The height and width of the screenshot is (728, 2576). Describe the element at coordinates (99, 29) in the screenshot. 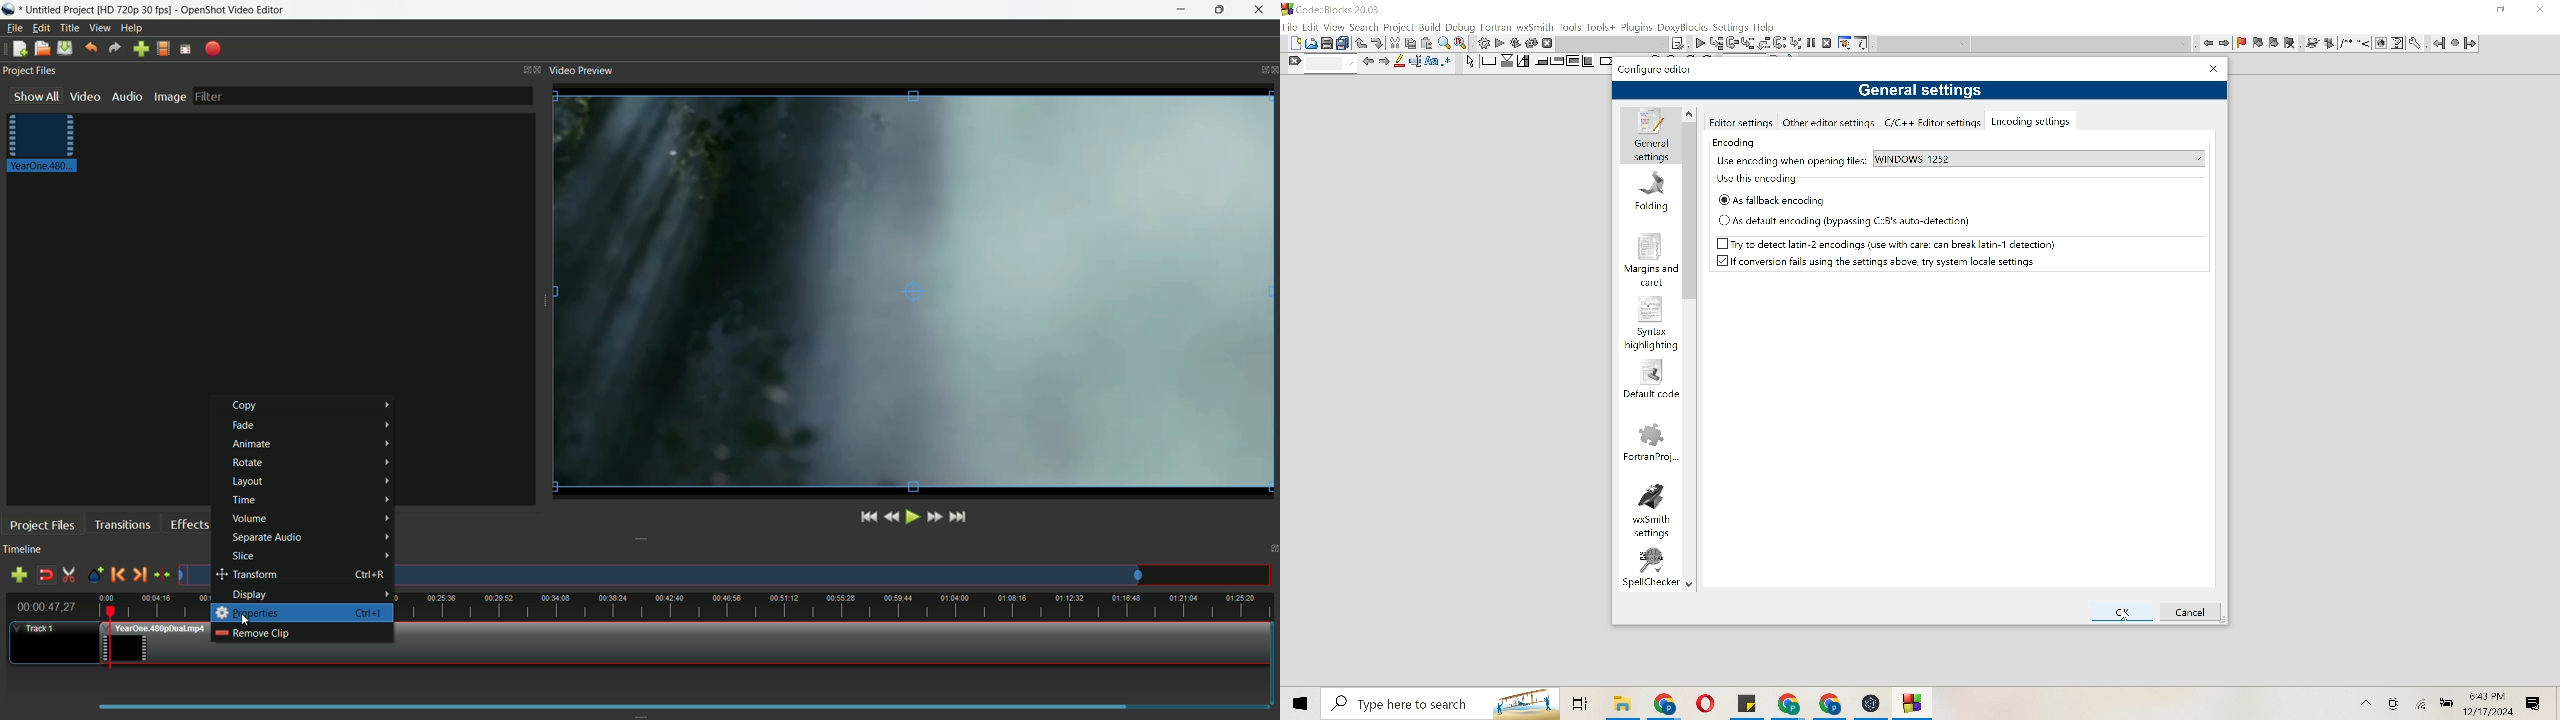

I see `view menu` at that location.